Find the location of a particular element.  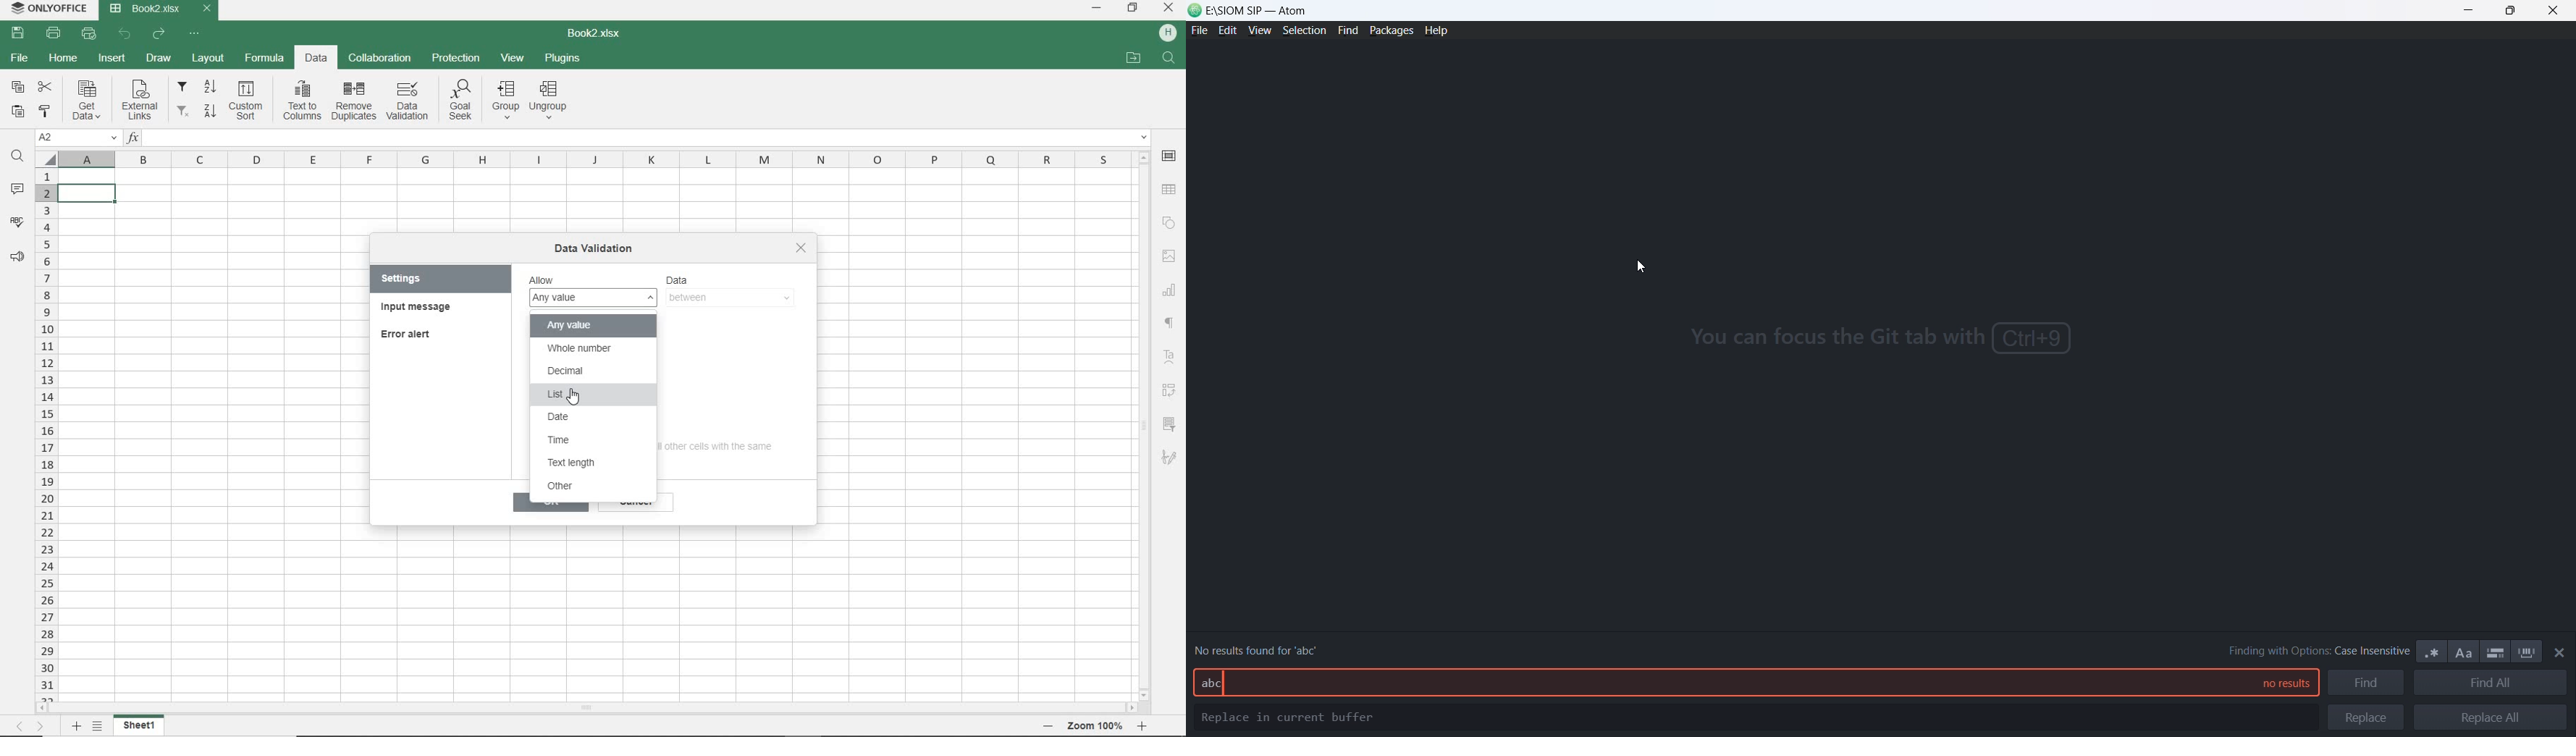

PROTECTION is located at coordinates (455, 59).